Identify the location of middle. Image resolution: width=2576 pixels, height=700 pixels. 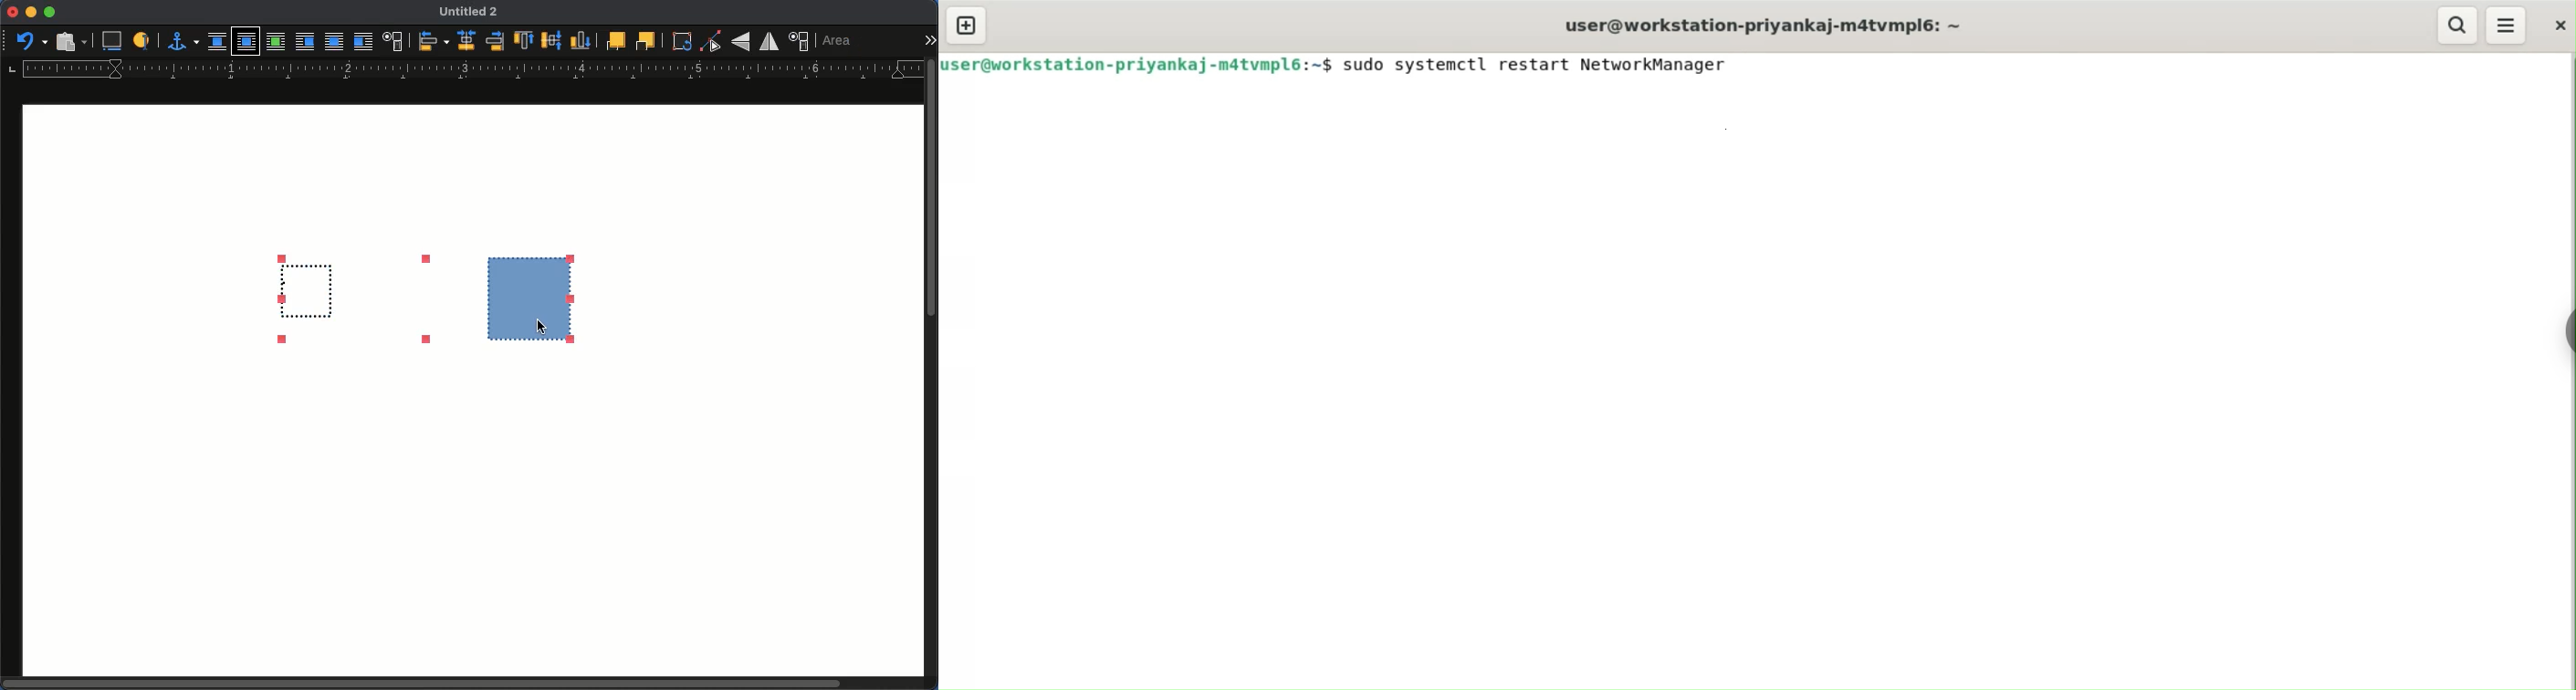
(552, 40).